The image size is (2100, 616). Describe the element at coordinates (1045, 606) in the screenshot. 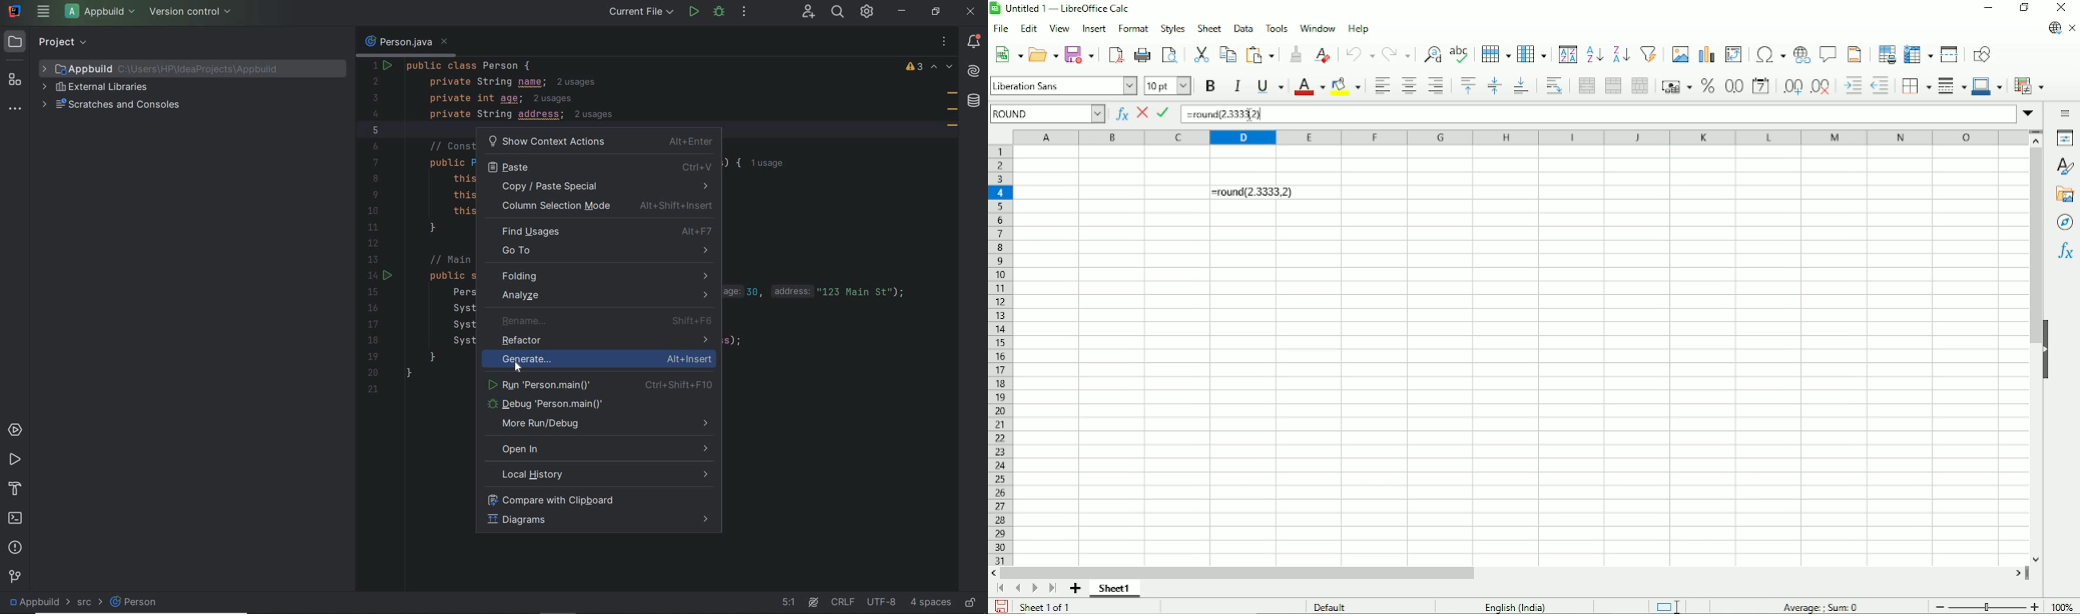

I see `Sheet 1 of 1` at that location.